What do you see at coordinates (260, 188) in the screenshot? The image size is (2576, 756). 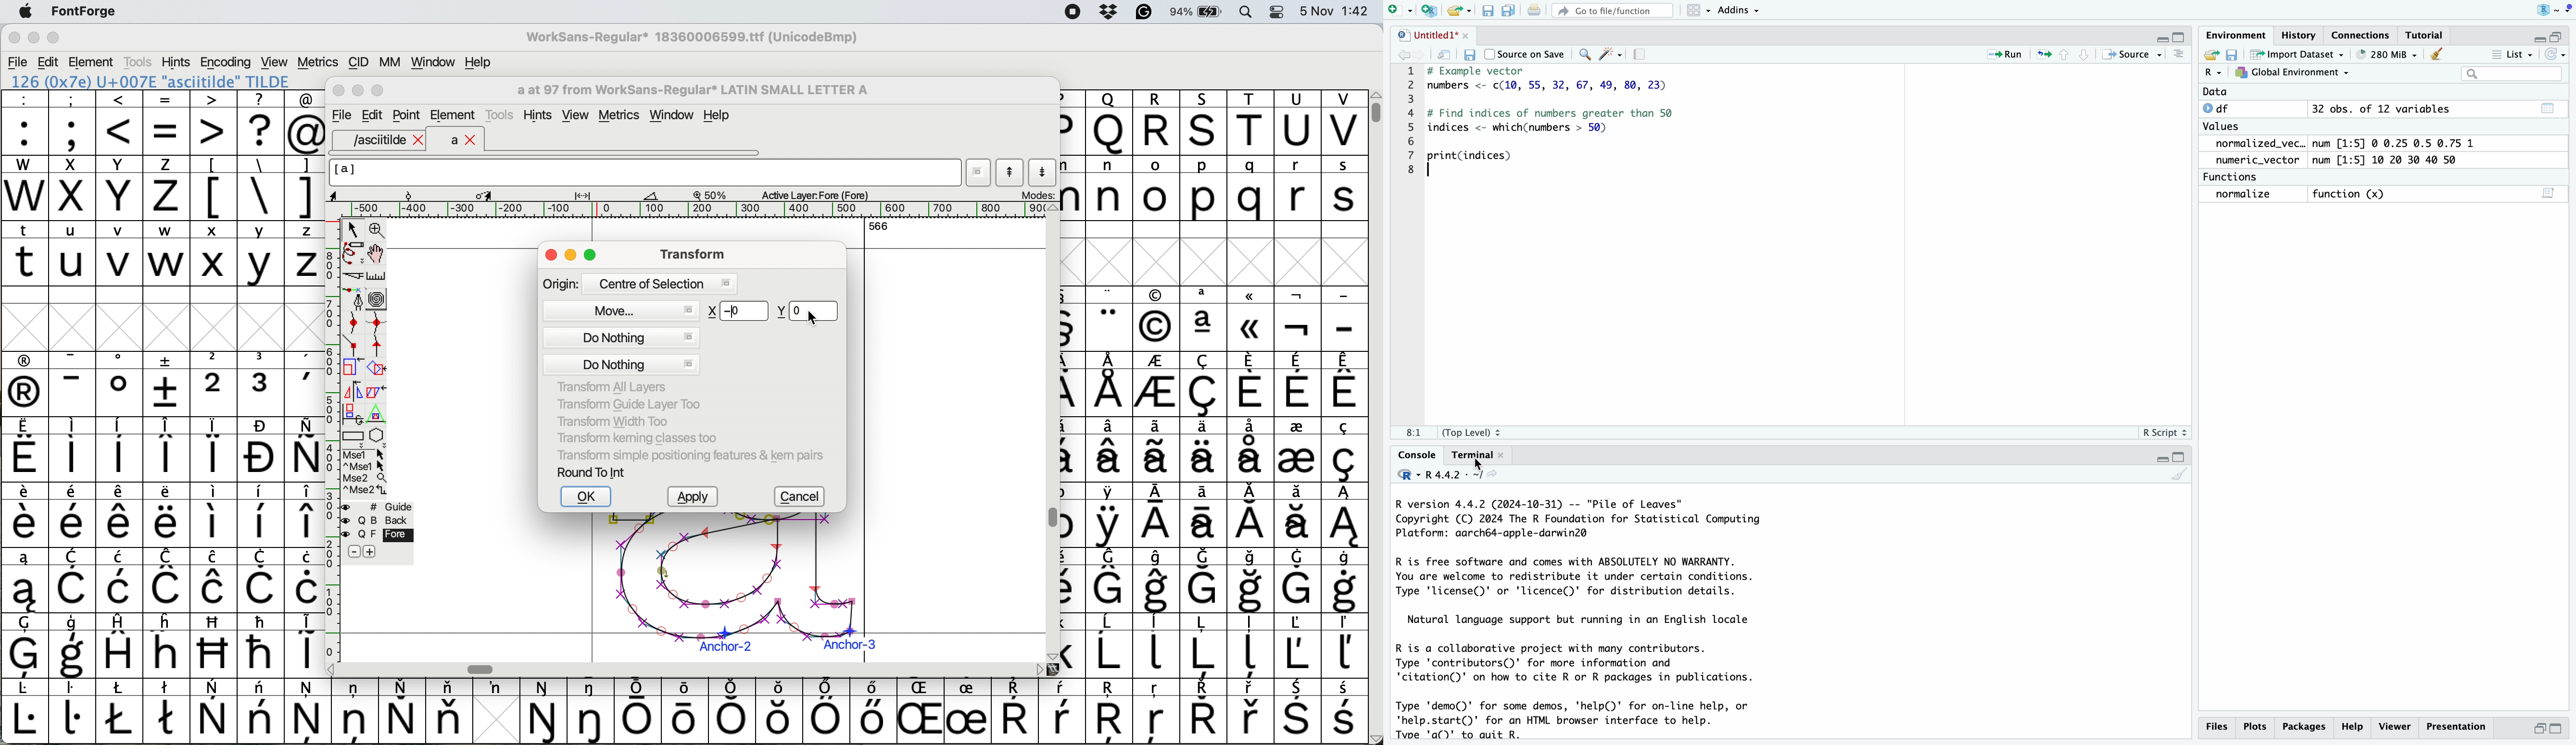 I see `\` at bounding box center [260, 188].